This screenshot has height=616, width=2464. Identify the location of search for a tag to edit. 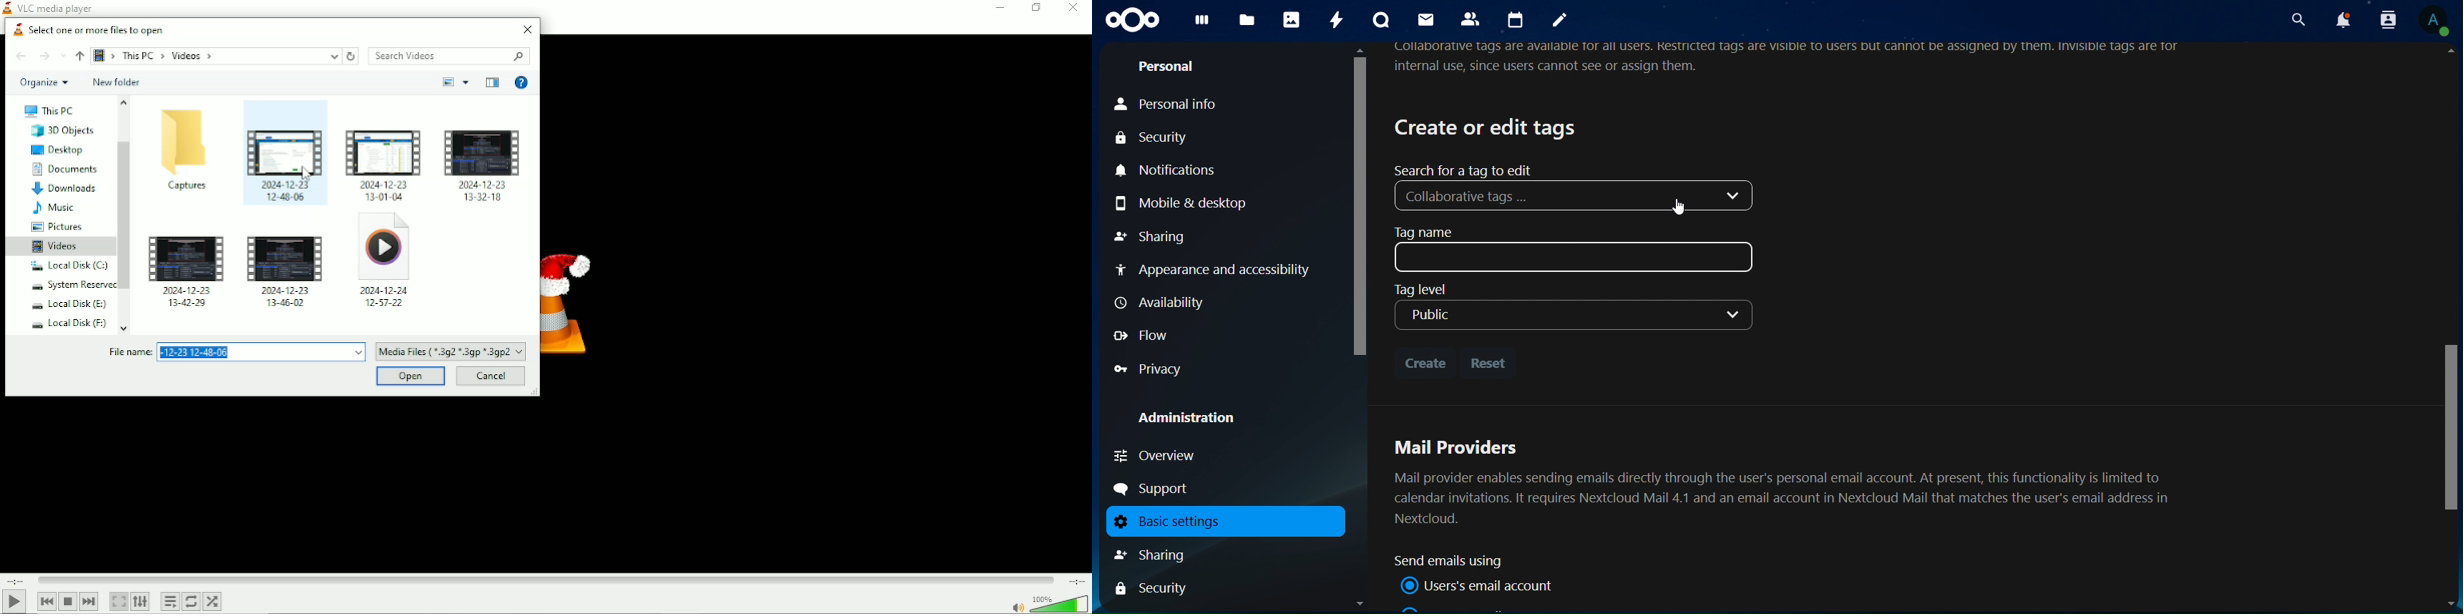
(1466, 170).